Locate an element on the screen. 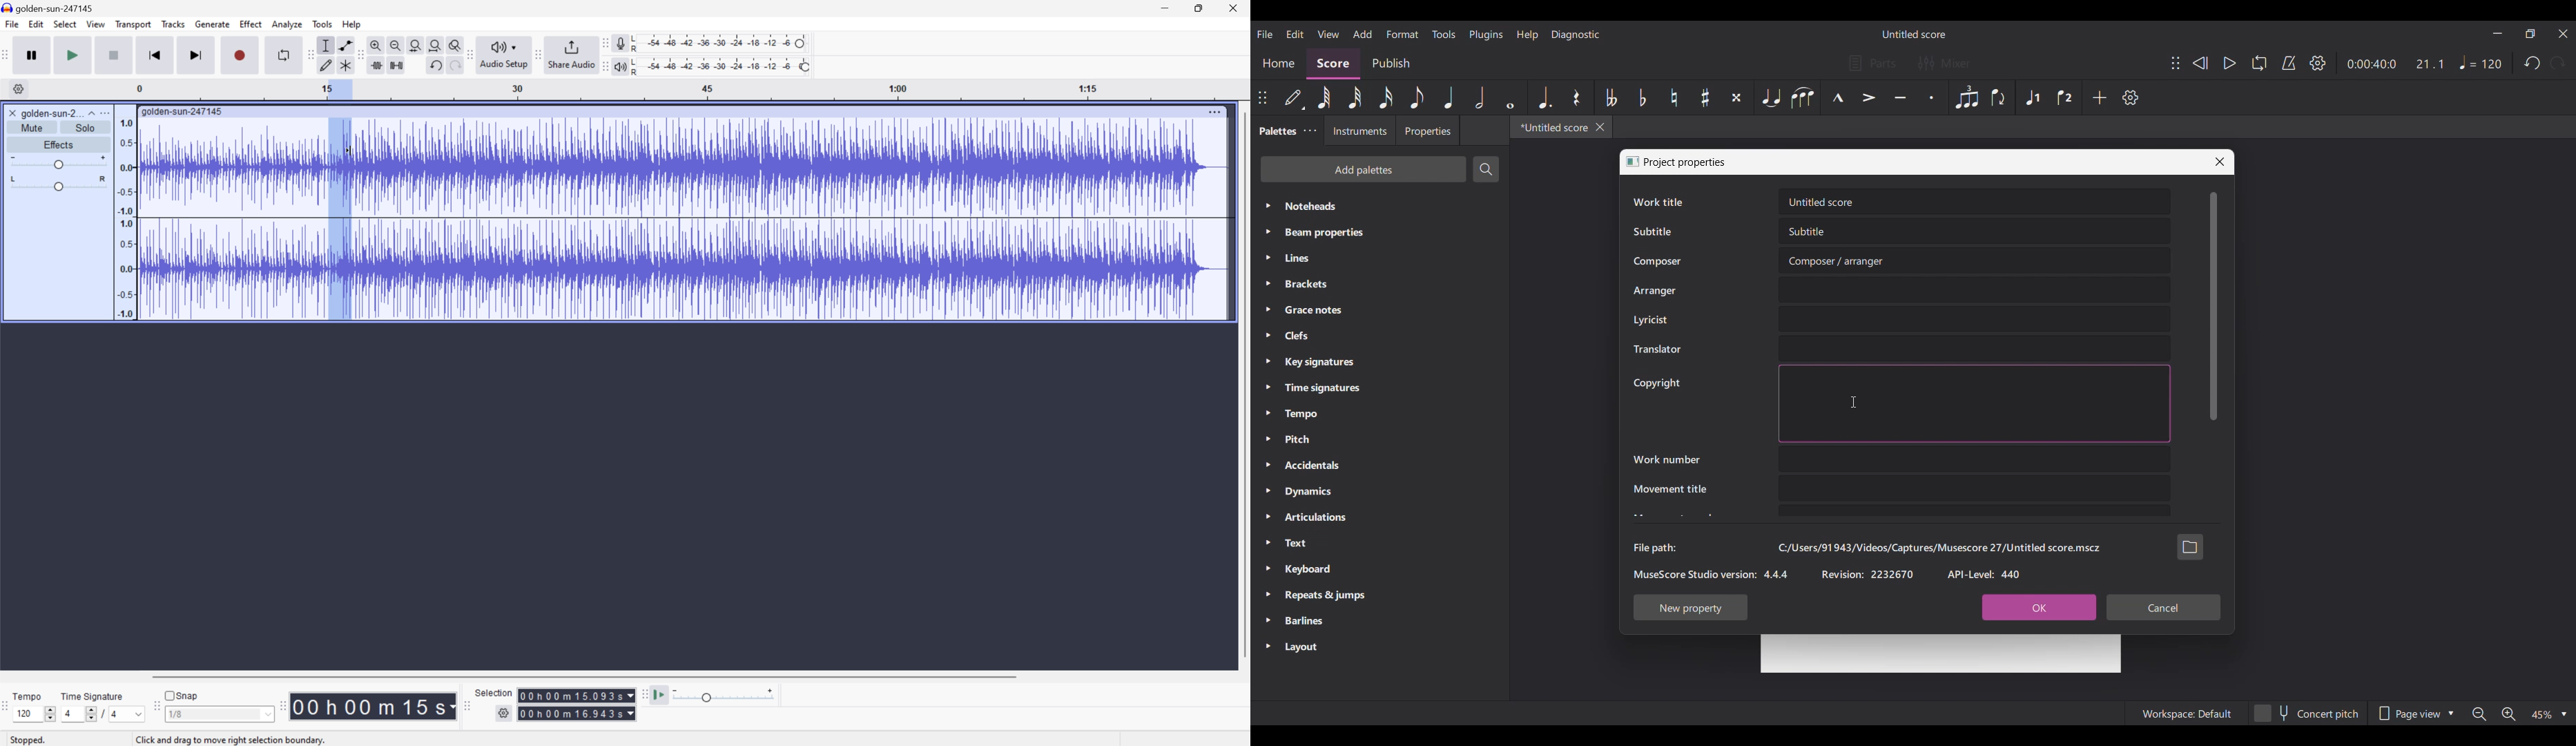 This screenshot has height=756, width=2576. Default is located at coordinates (1295, 98).